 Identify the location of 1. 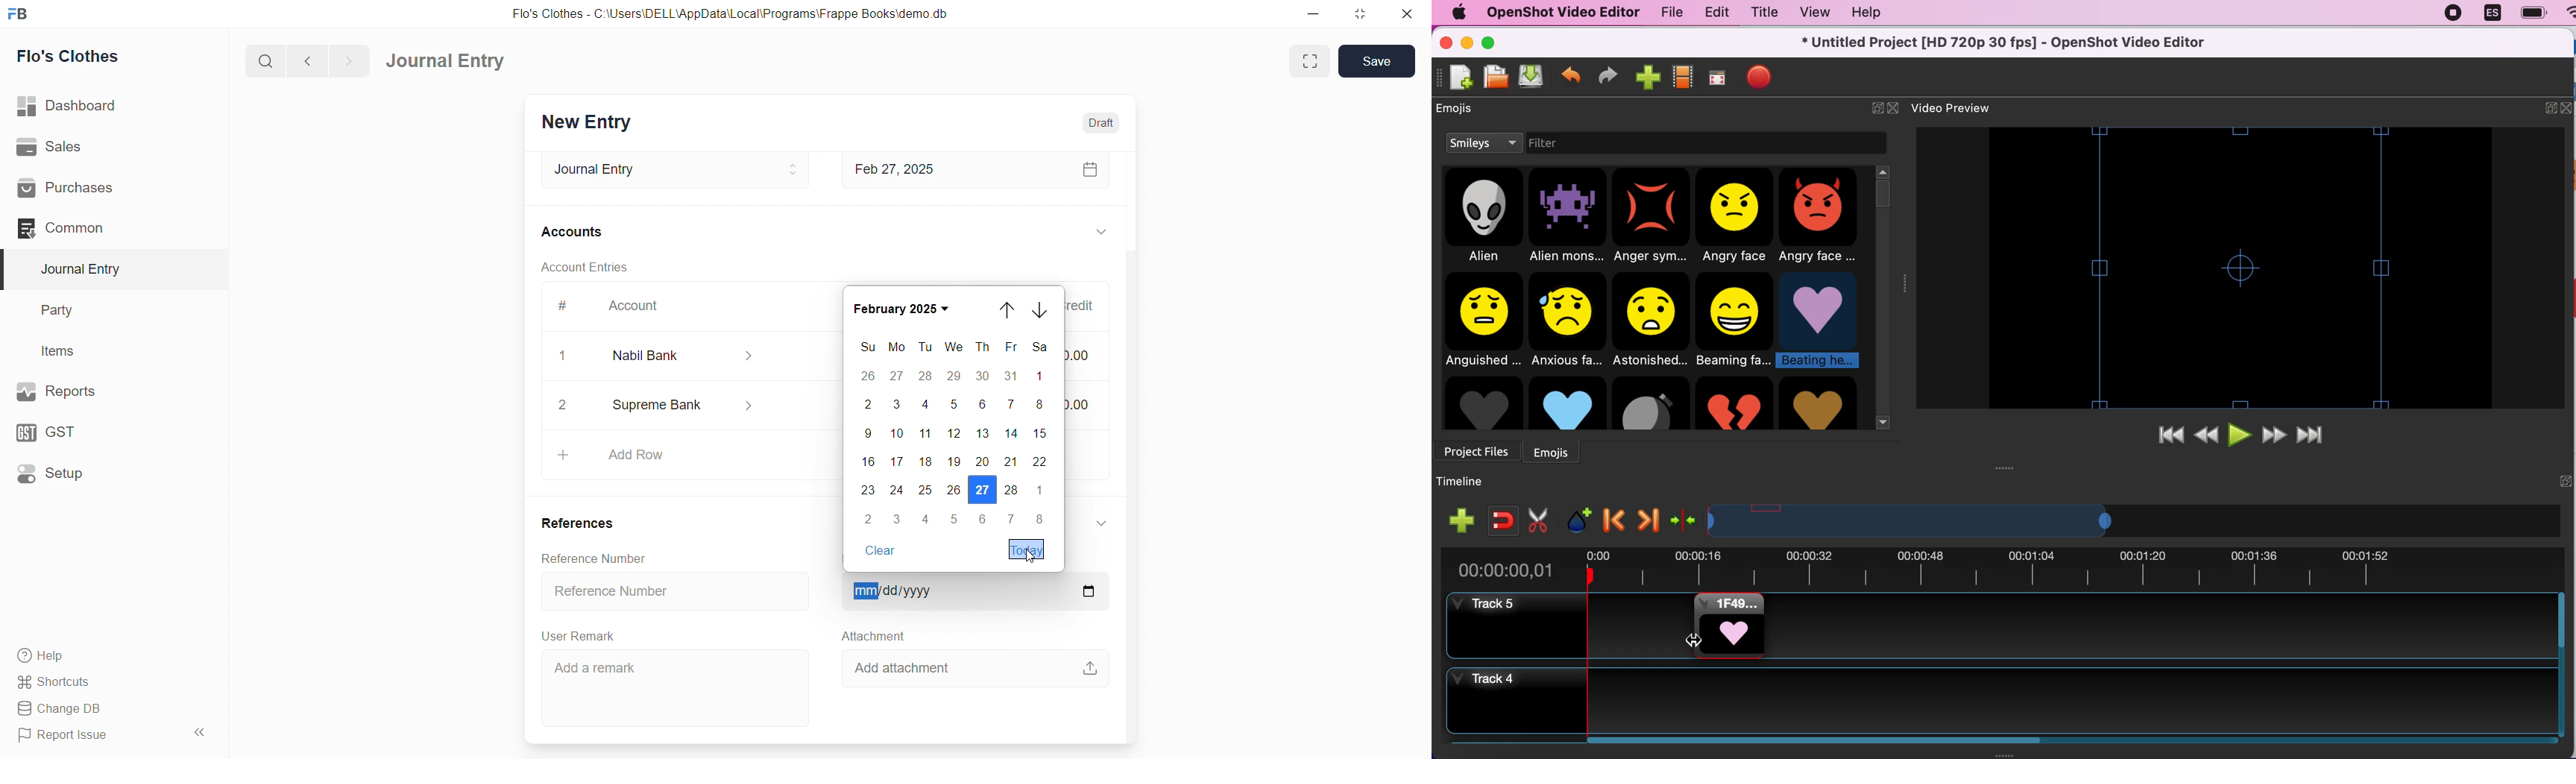
(1039, 491).